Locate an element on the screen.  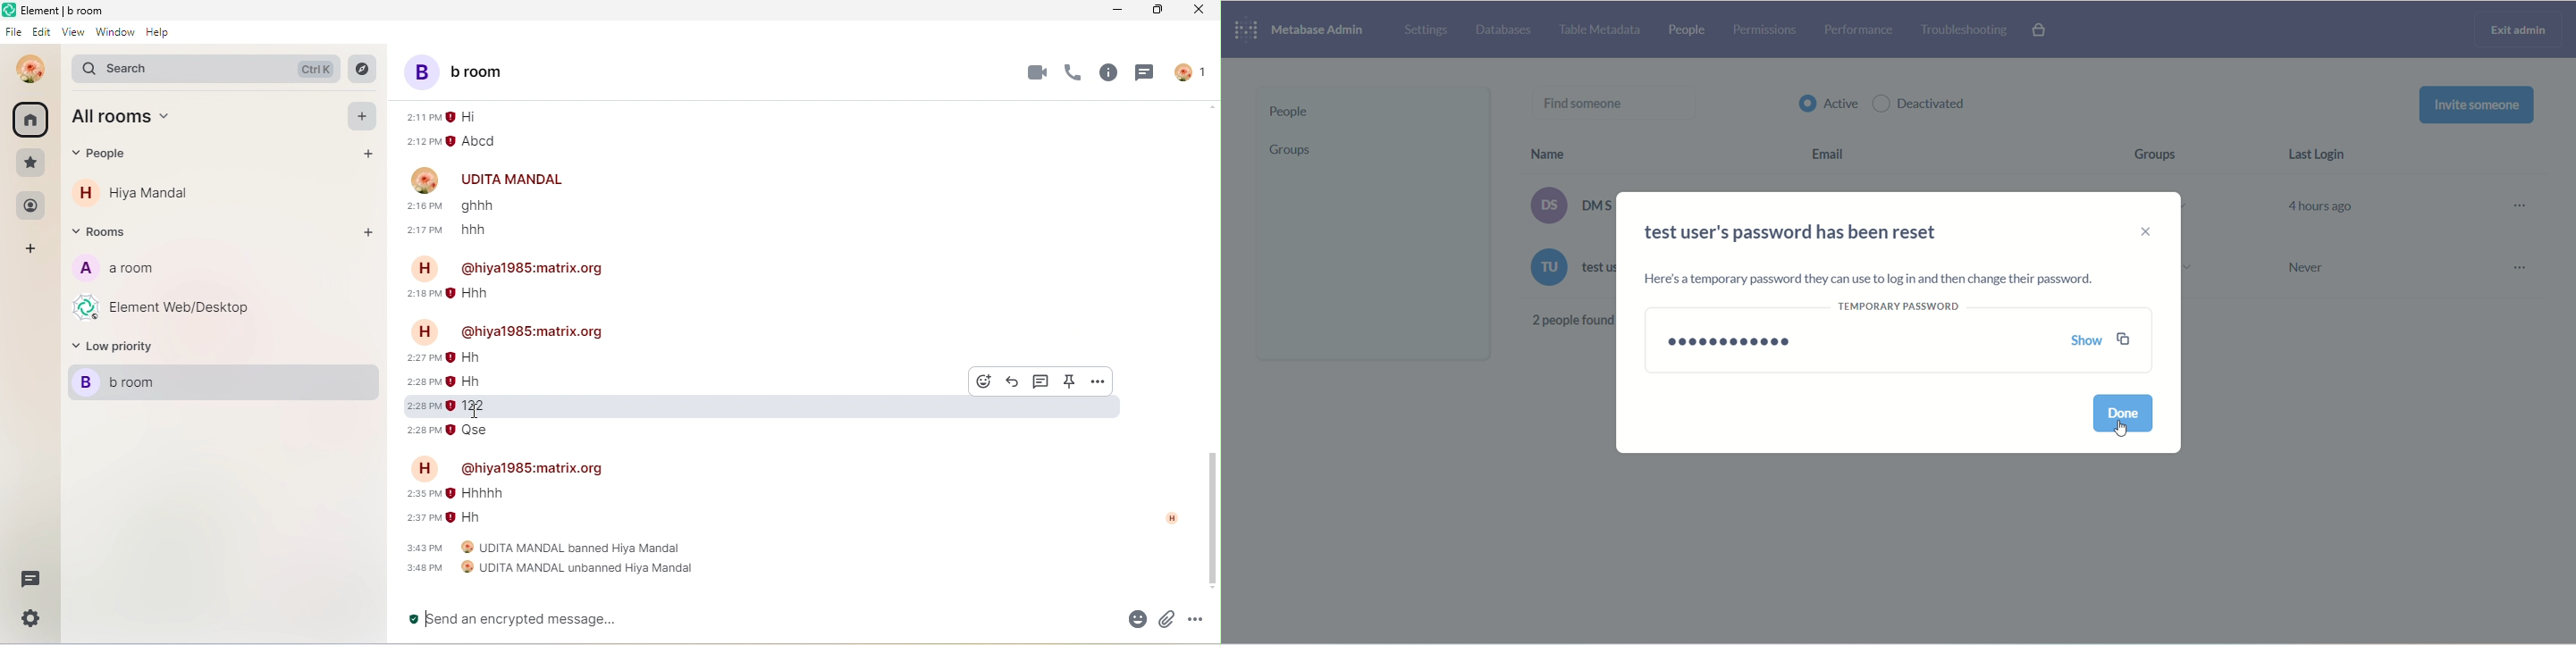
element web/desktop is located at coordinates (174, 309).